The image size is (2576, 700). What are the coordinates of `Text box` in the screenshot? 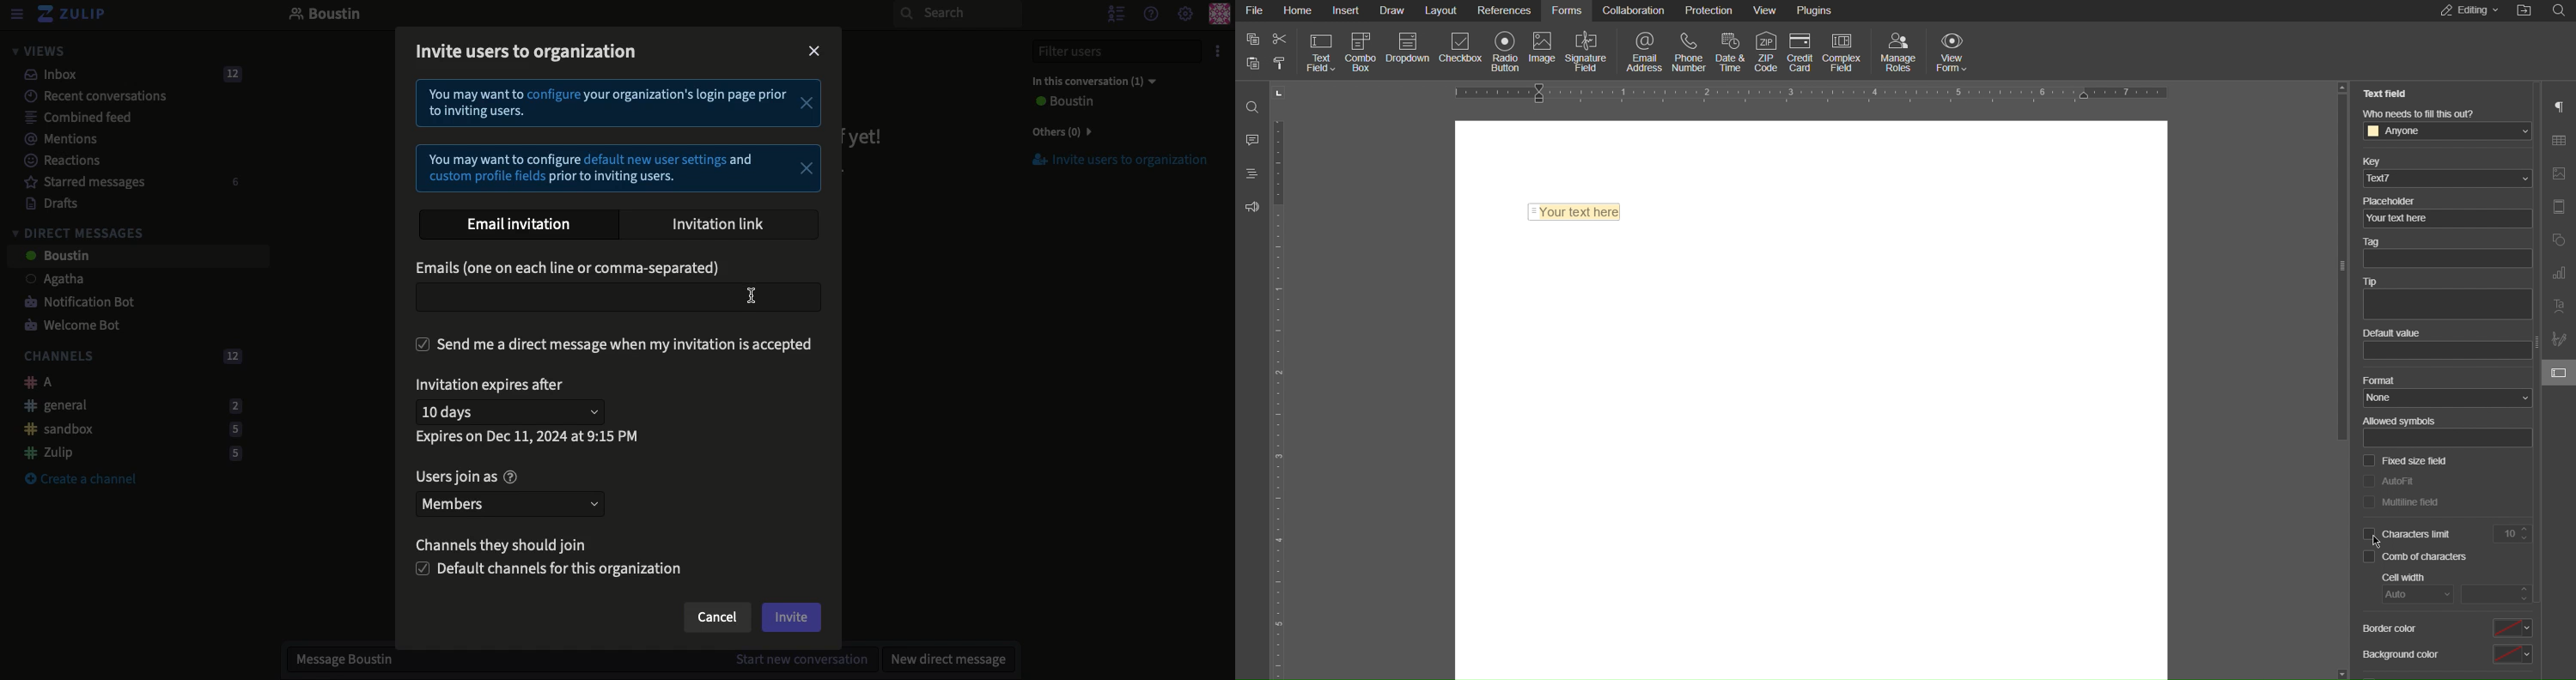 It's located at (616, 300).